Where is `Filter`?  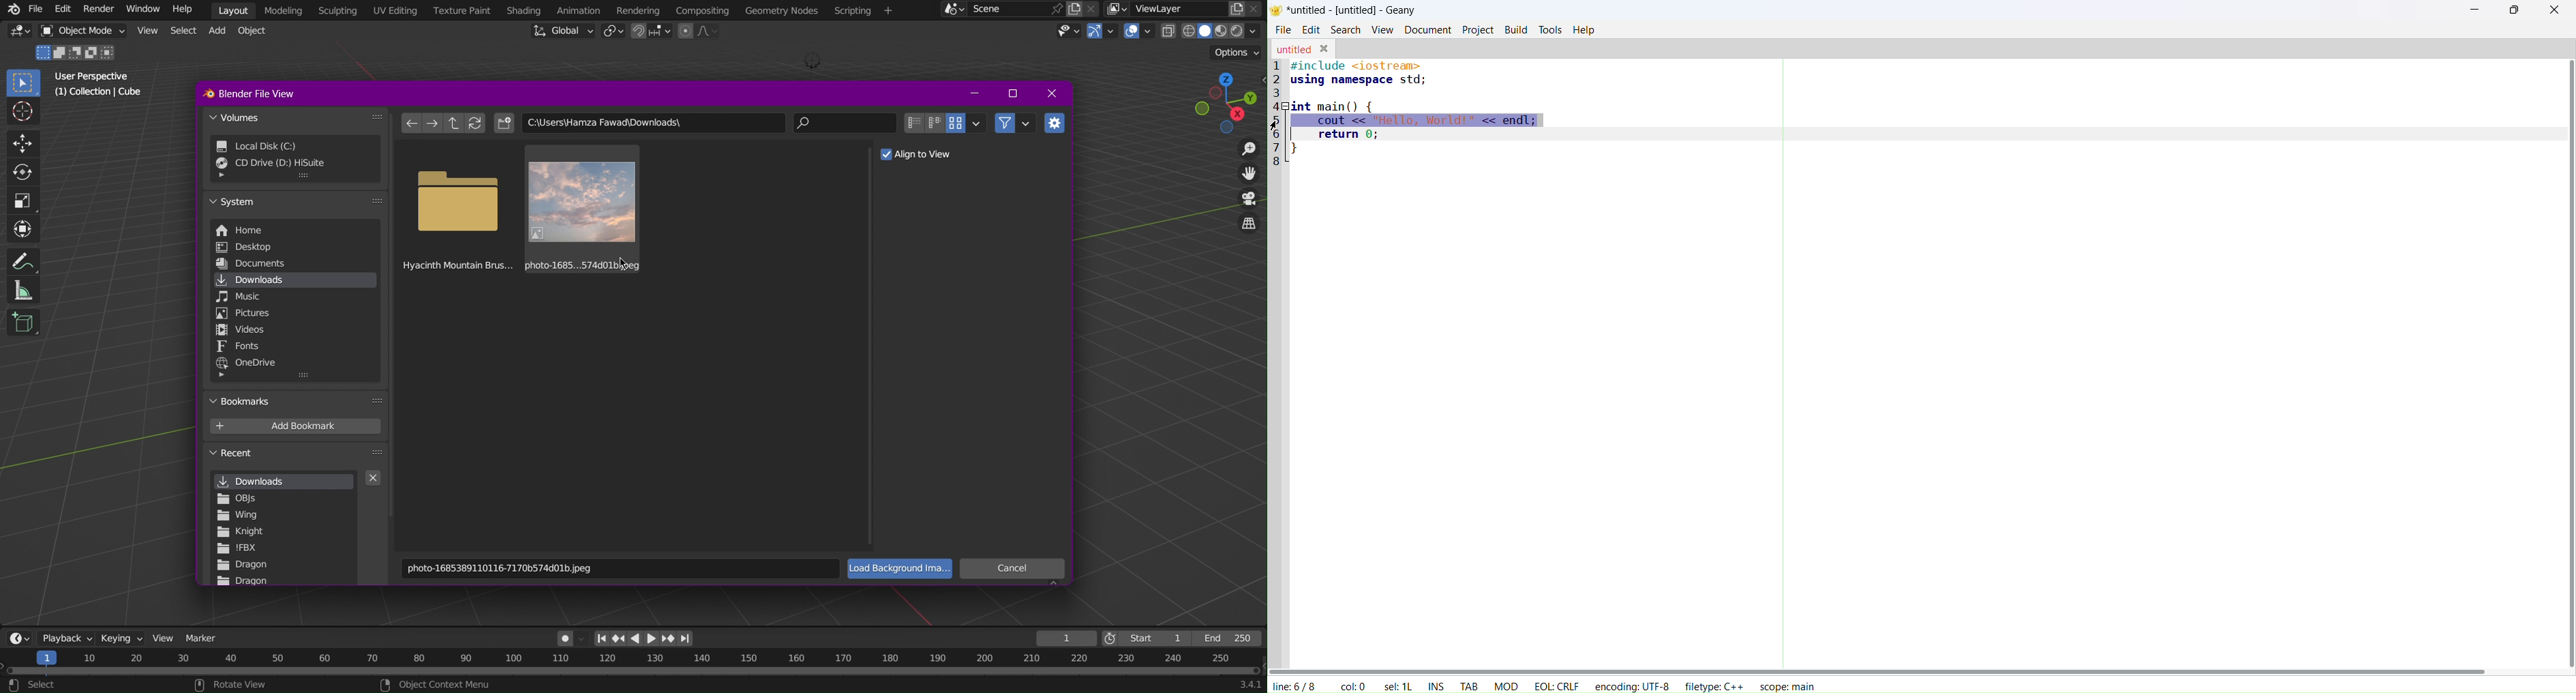
Filter is located at coordinates (1015, 122).